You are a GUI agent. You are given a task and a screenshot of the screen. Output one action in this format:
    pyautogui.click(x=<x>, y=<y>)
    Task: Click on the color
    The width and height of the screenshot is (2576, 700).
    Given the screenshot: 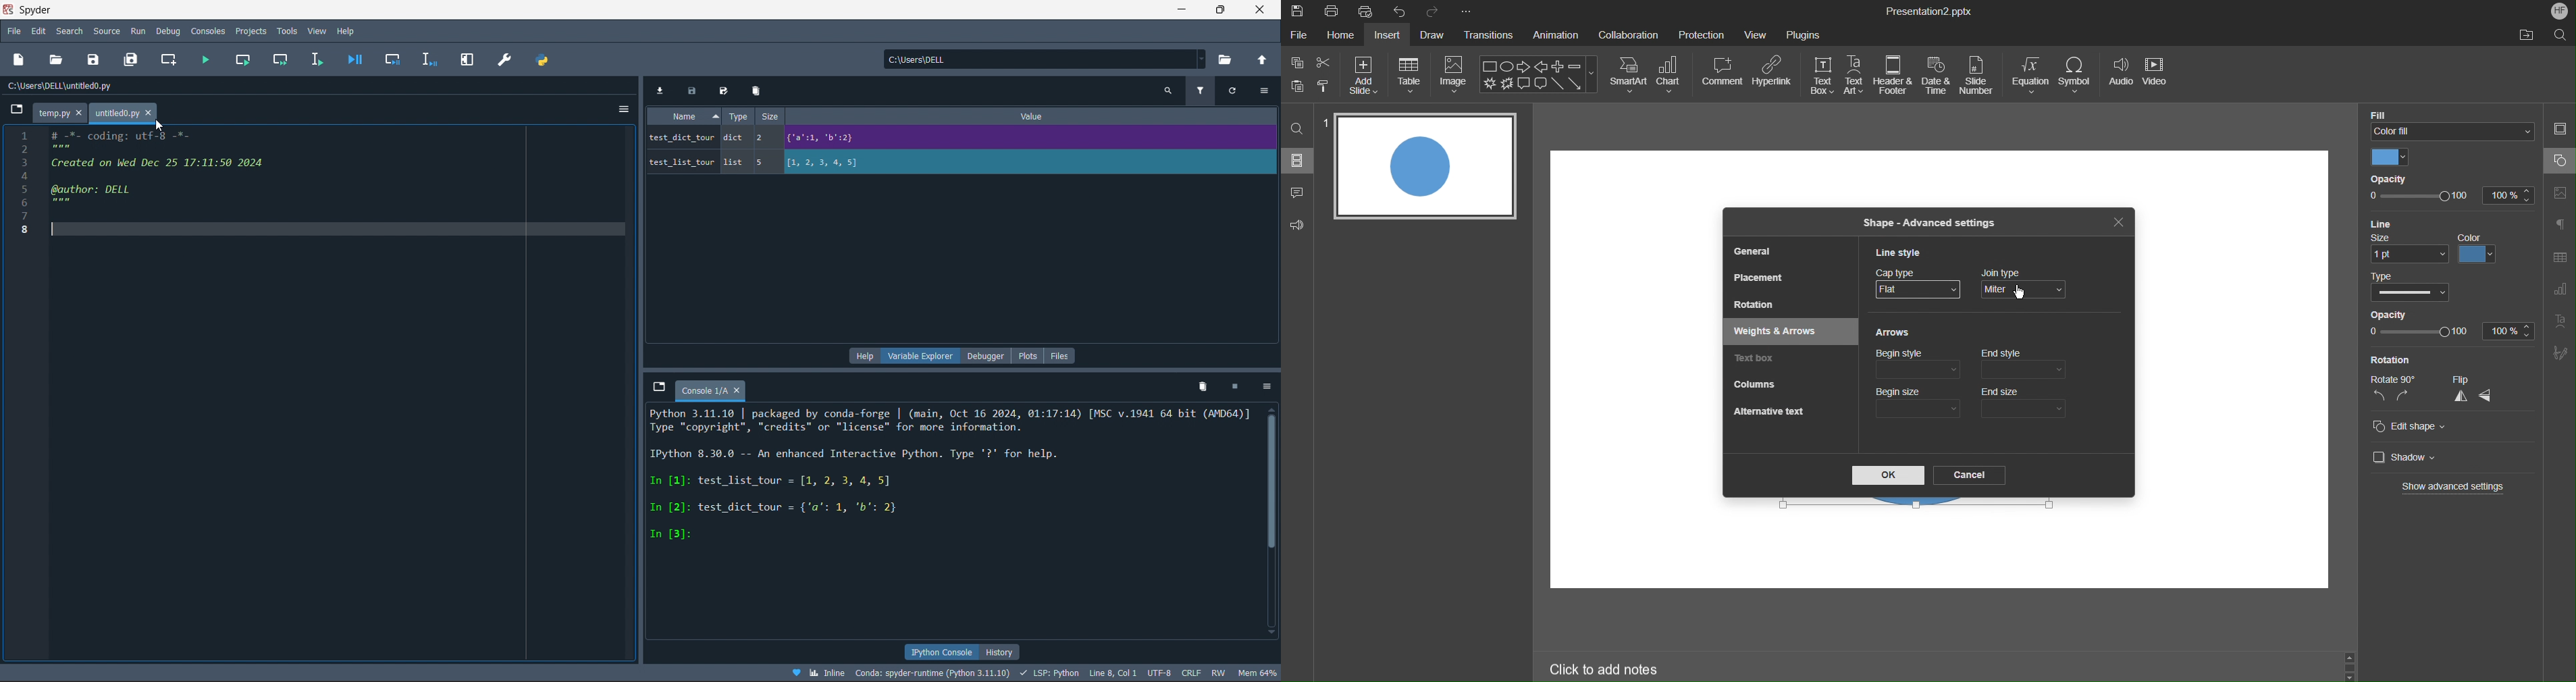 What is the action you would take?
    pyautogui.click(x=2479, y=248)
    